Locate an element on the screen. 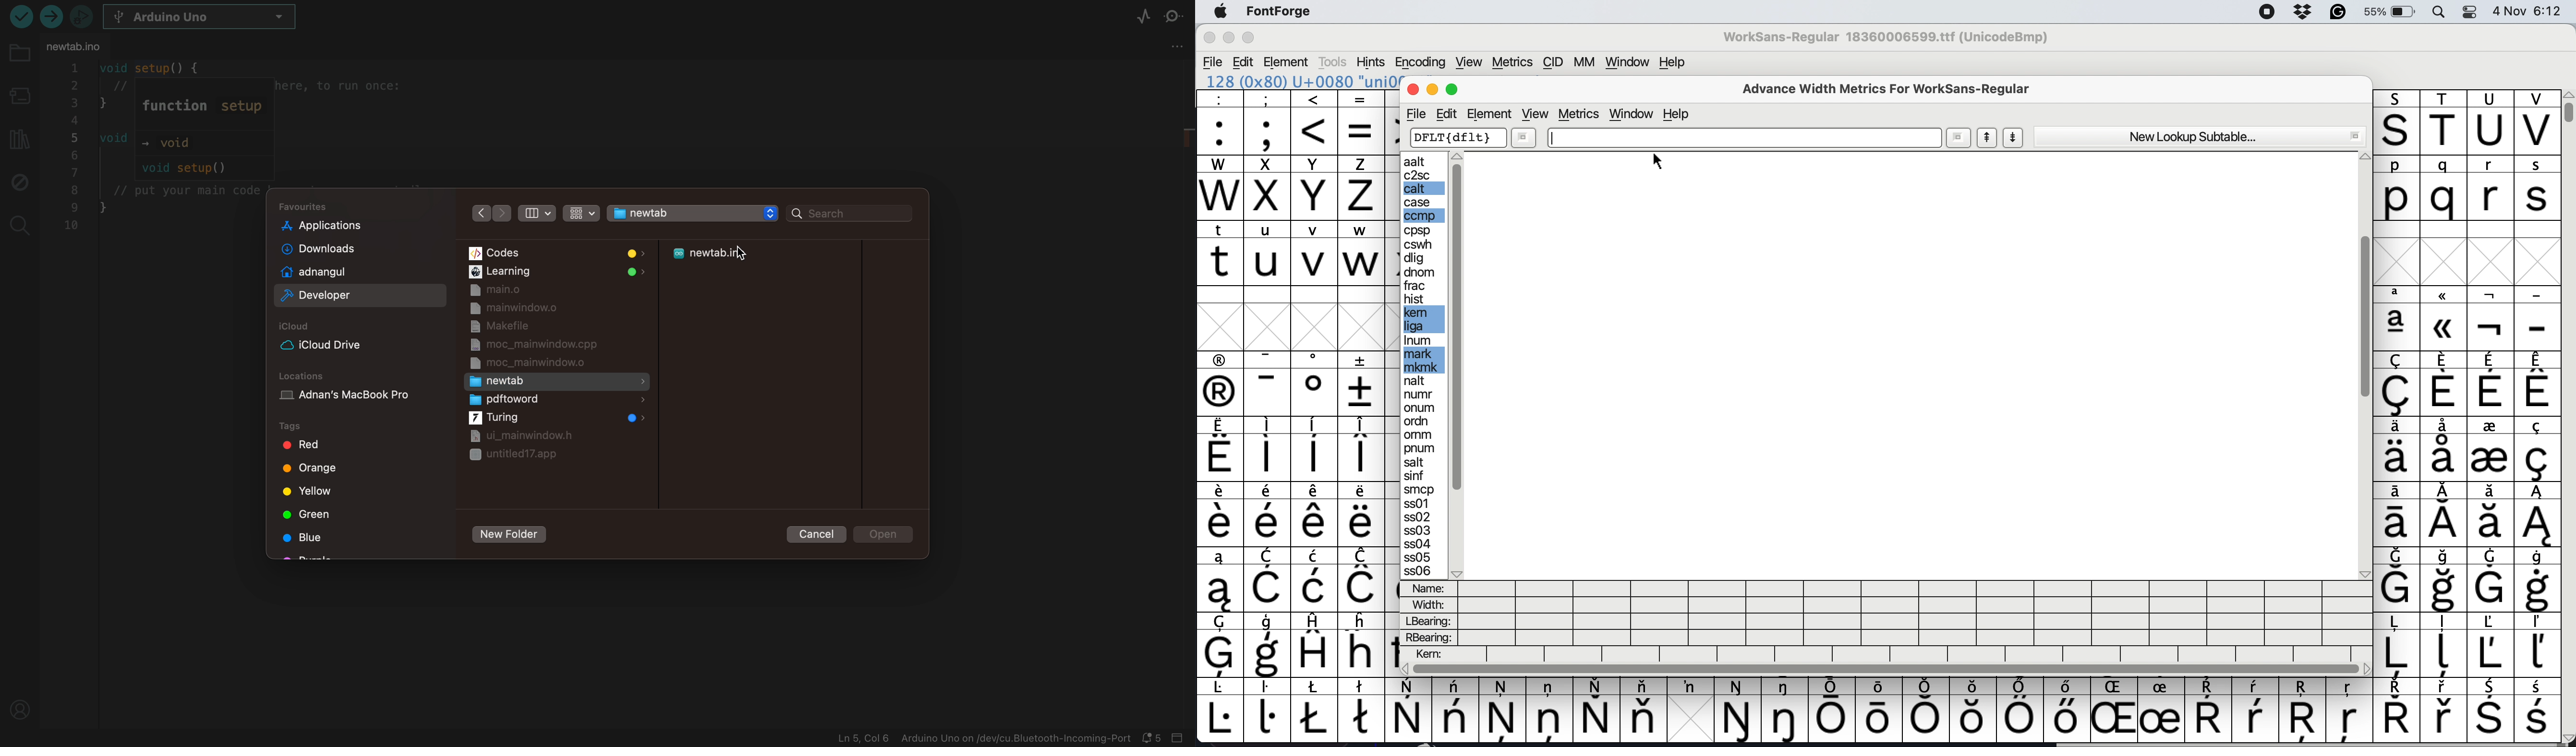  dflt is located at coordinates (1458, 138).